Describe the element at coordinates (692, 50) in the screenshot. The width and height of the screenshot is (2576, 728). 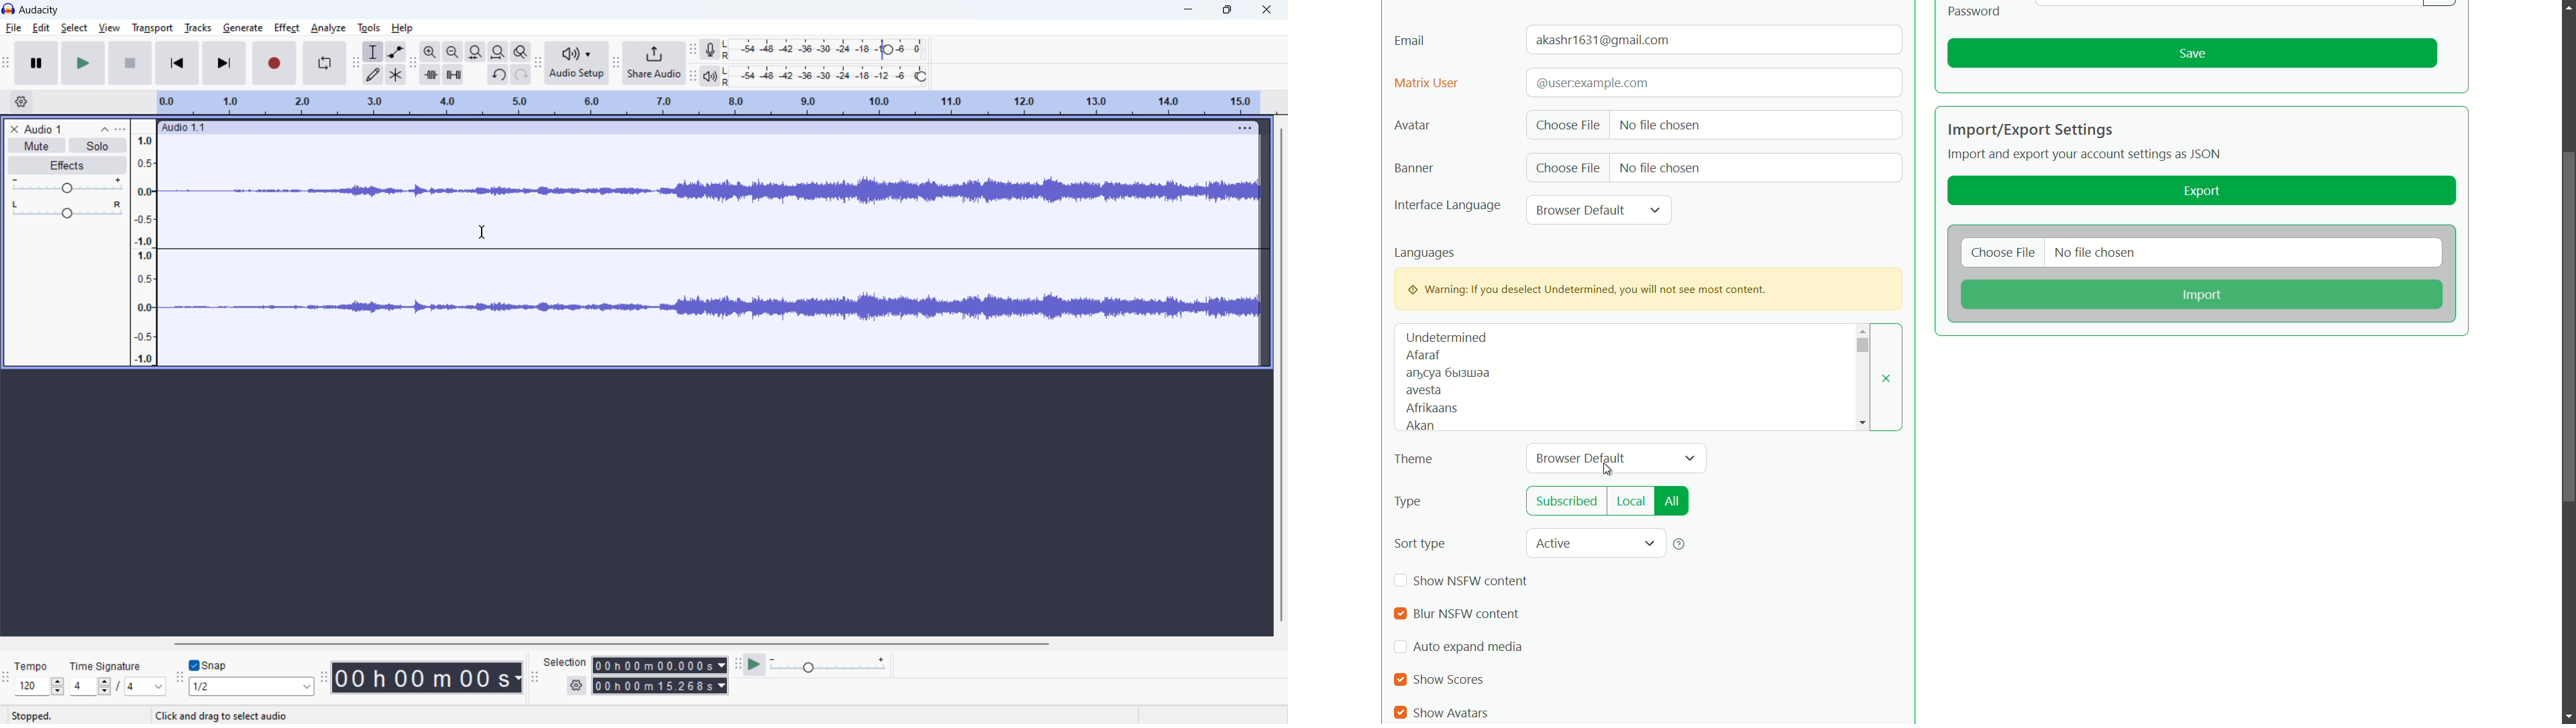
I see `recording meter toolbar` at that location.